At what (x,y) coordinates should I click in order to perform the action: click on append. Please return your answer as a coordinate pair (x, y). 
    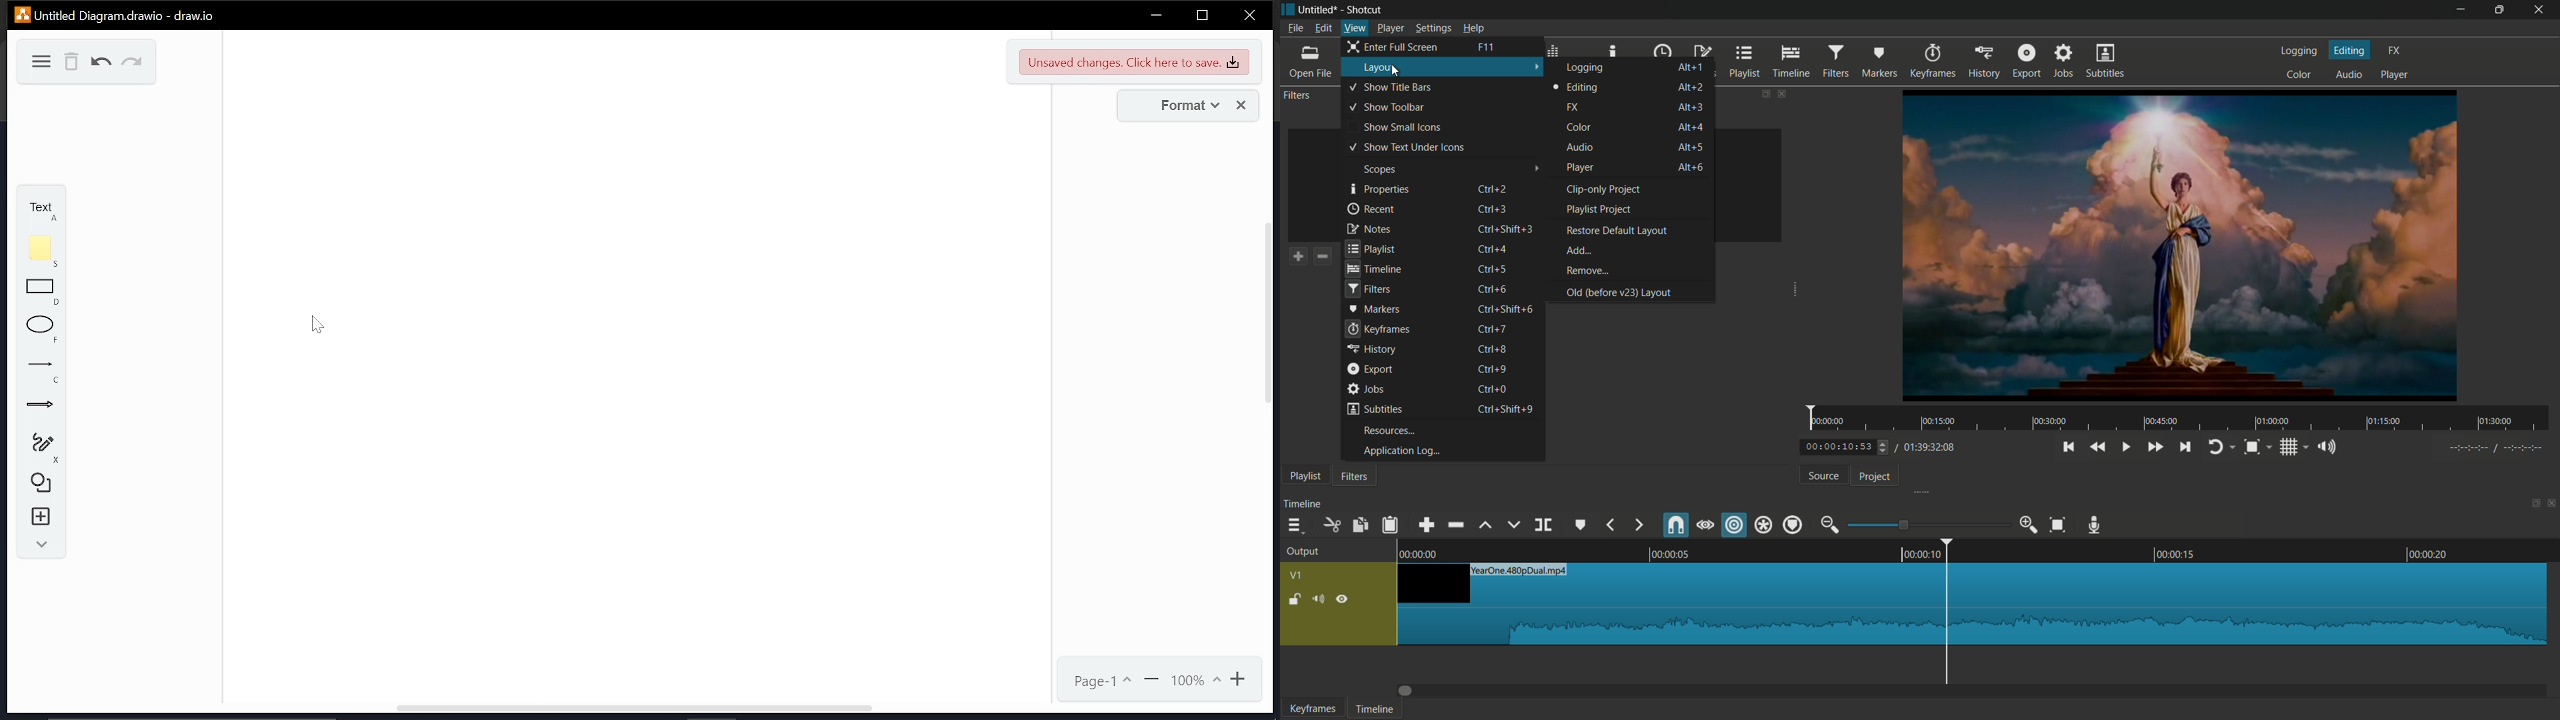
    Looking at the image, I should click on (1425, 525).